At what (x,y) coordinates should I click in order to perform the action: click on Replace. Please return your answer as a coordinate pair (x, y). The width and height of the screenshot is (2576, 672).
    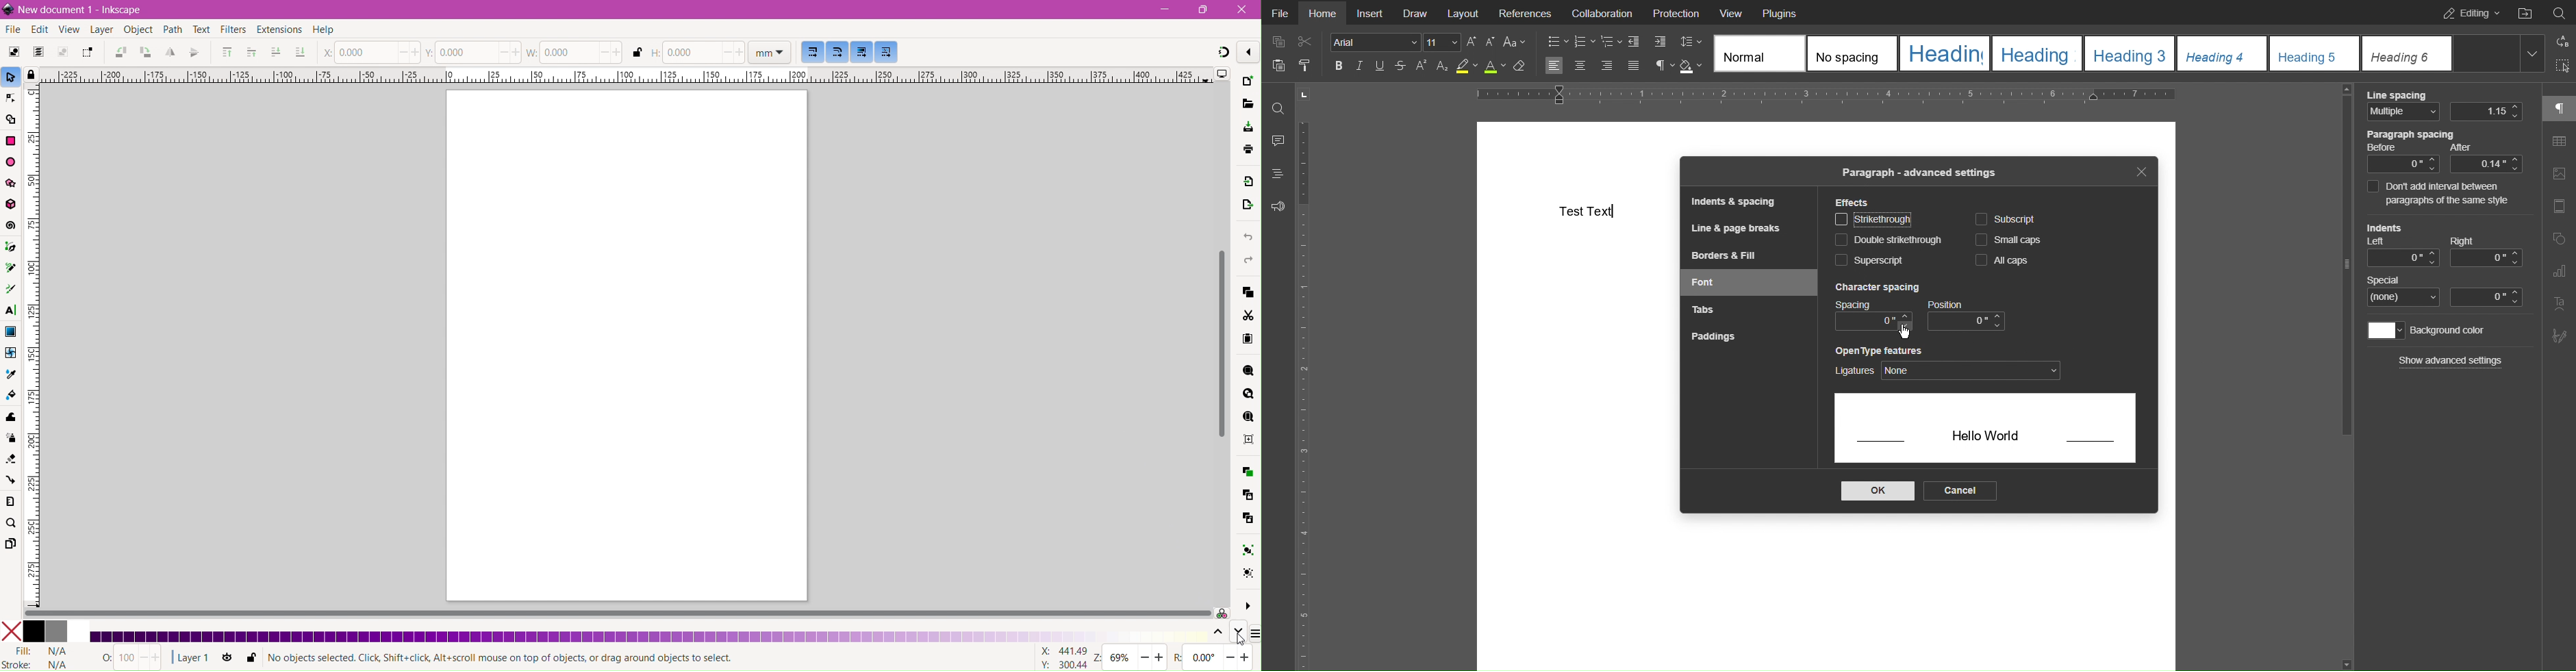
    Looking at the image, I should click on (2558, 41).